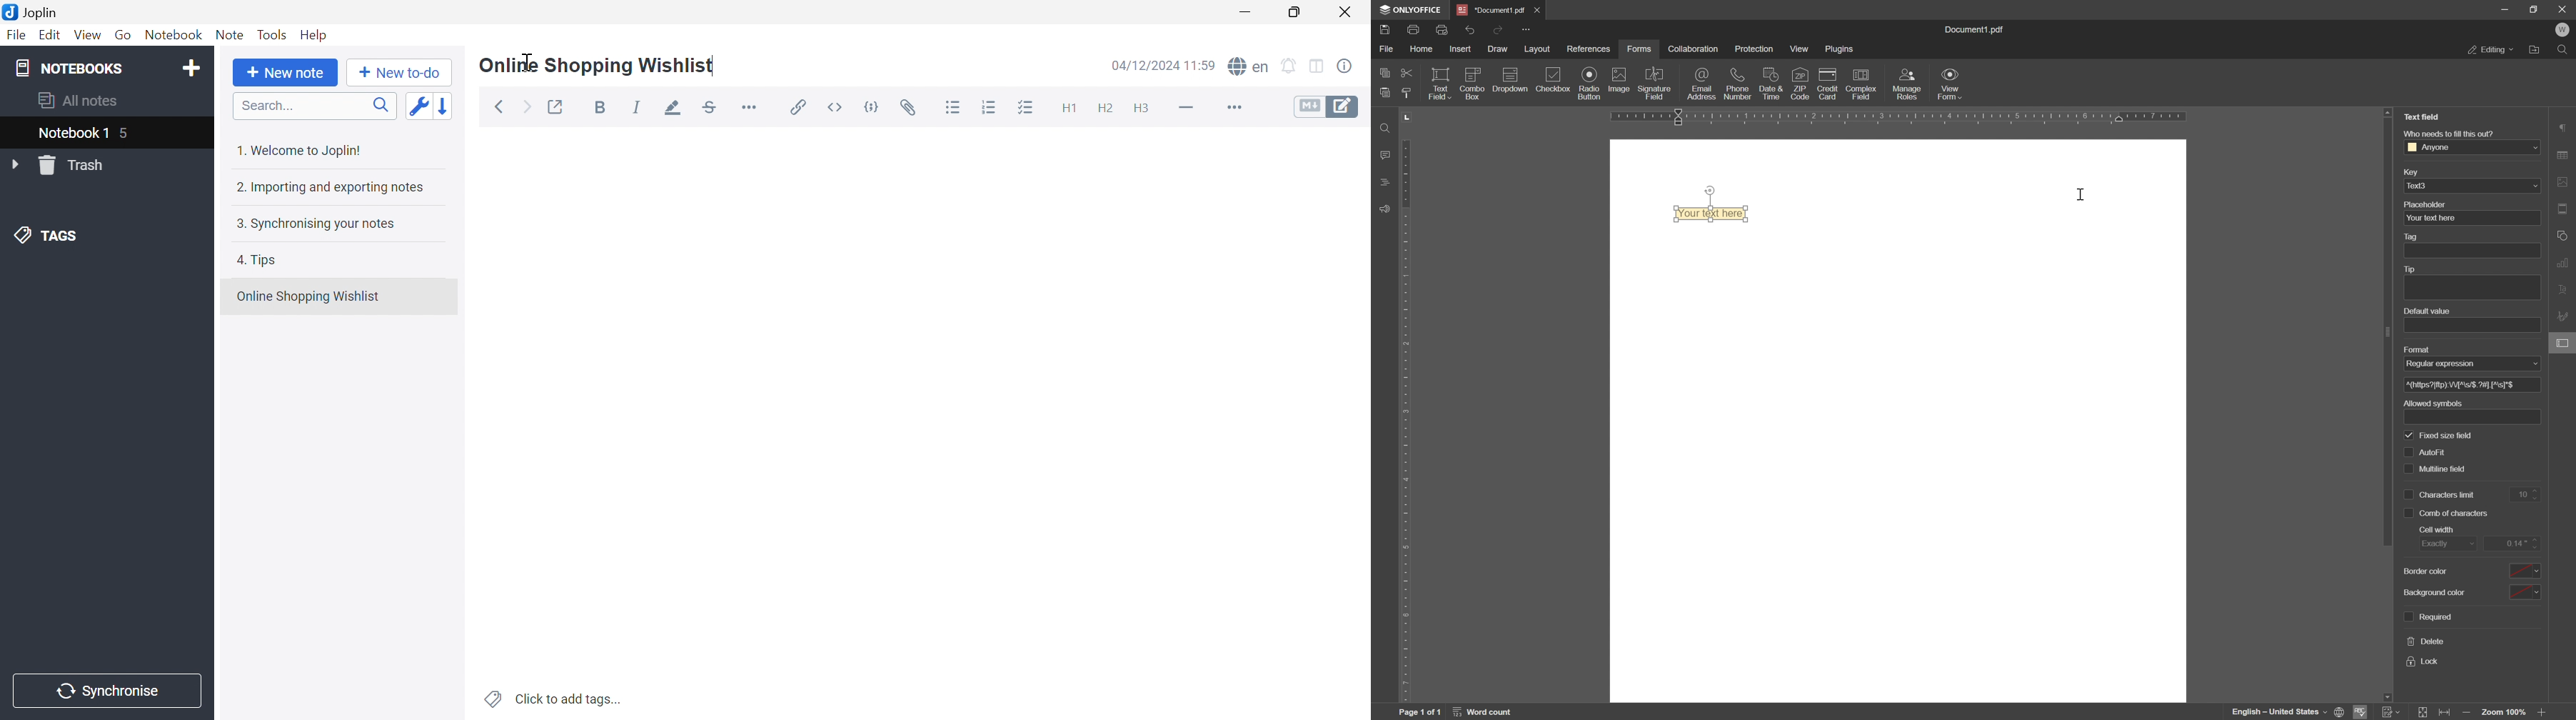 Image resolution: width=2576 pixels, height=728 pixels. I want to click on Minimize, so click(1246, 11).